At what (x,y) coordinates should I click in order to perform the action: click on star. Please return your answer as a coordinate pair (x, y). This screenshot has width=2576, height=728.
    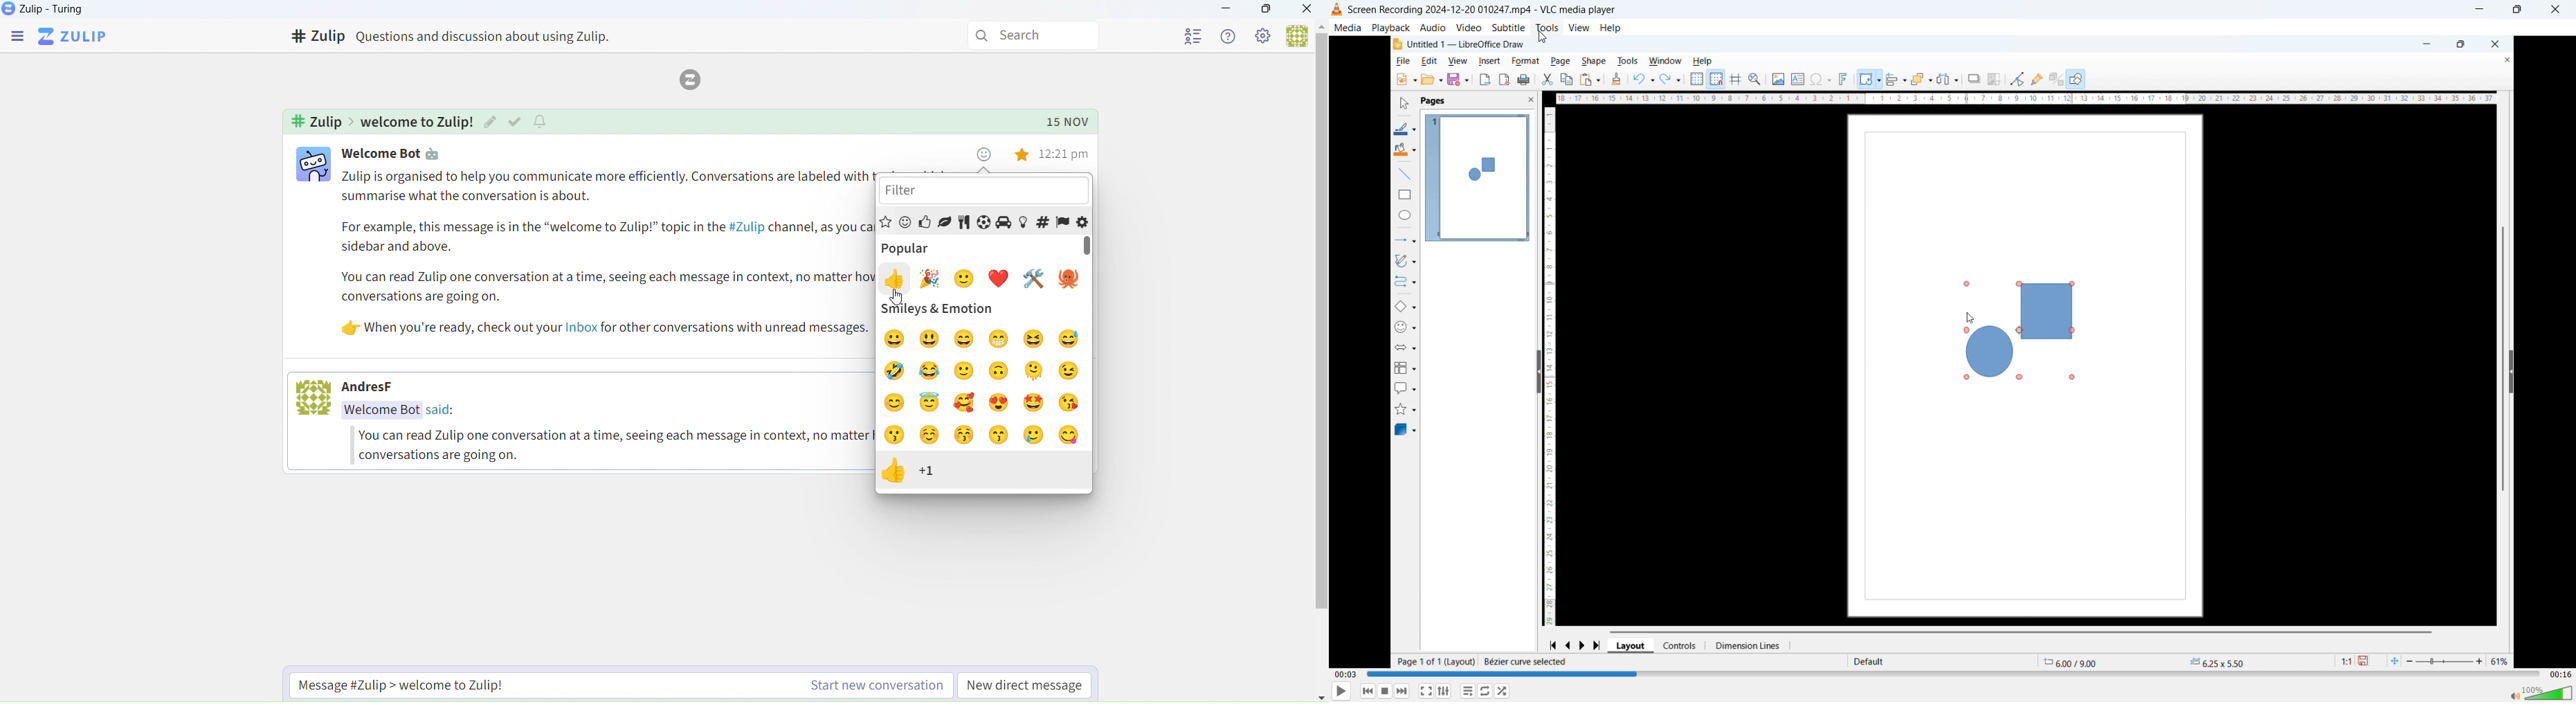
    Looking at the image, I should click on (1024, 157).